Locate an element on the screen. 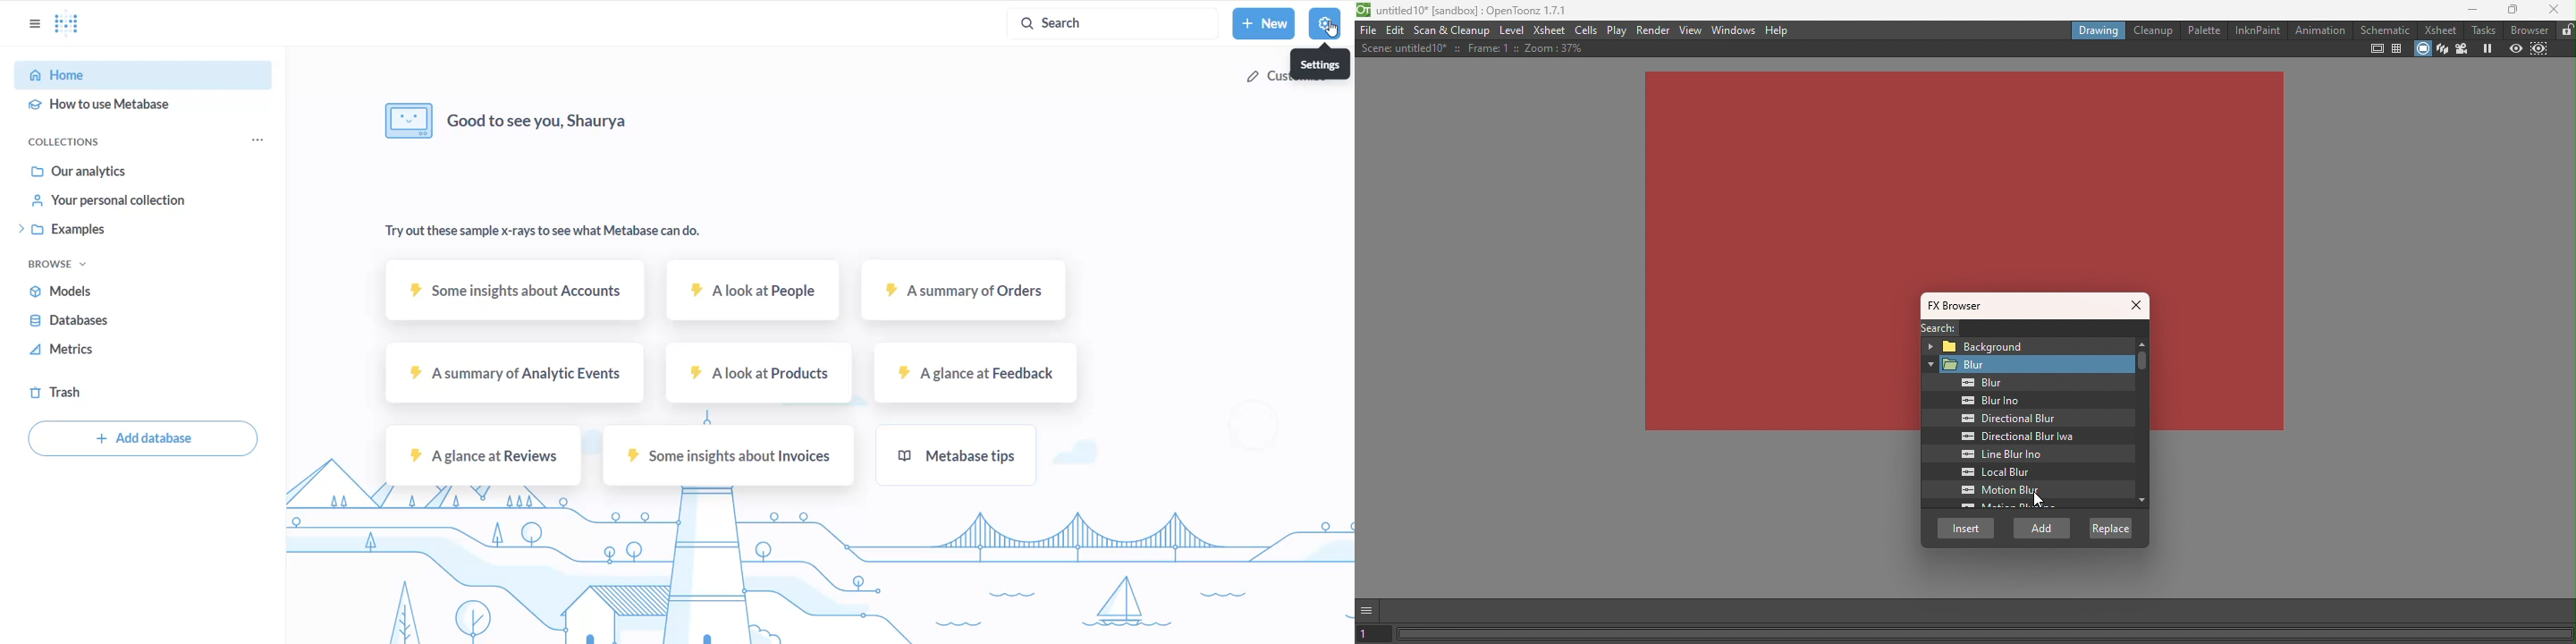 The image size is (2576, 644). Search is located at coordinates (1936, 327).